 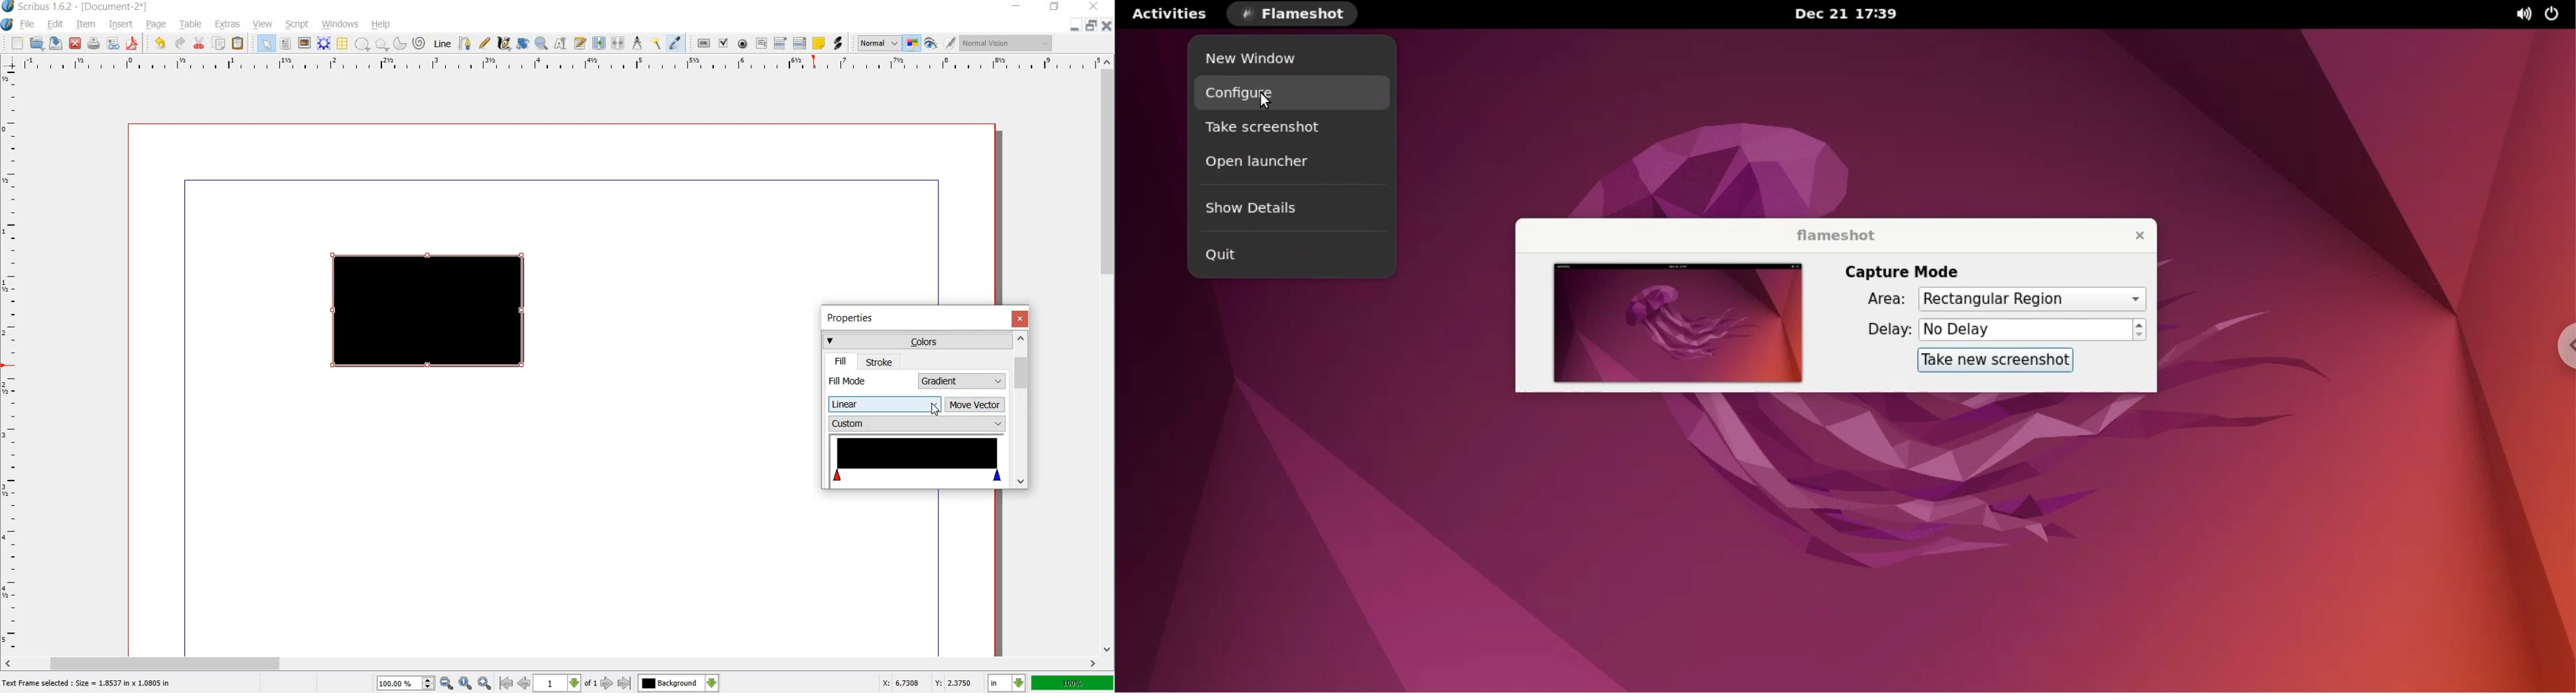 What do you see at coordinates (382, 25) in the screenshot?
I see `help` at bounding box center [382, 25].